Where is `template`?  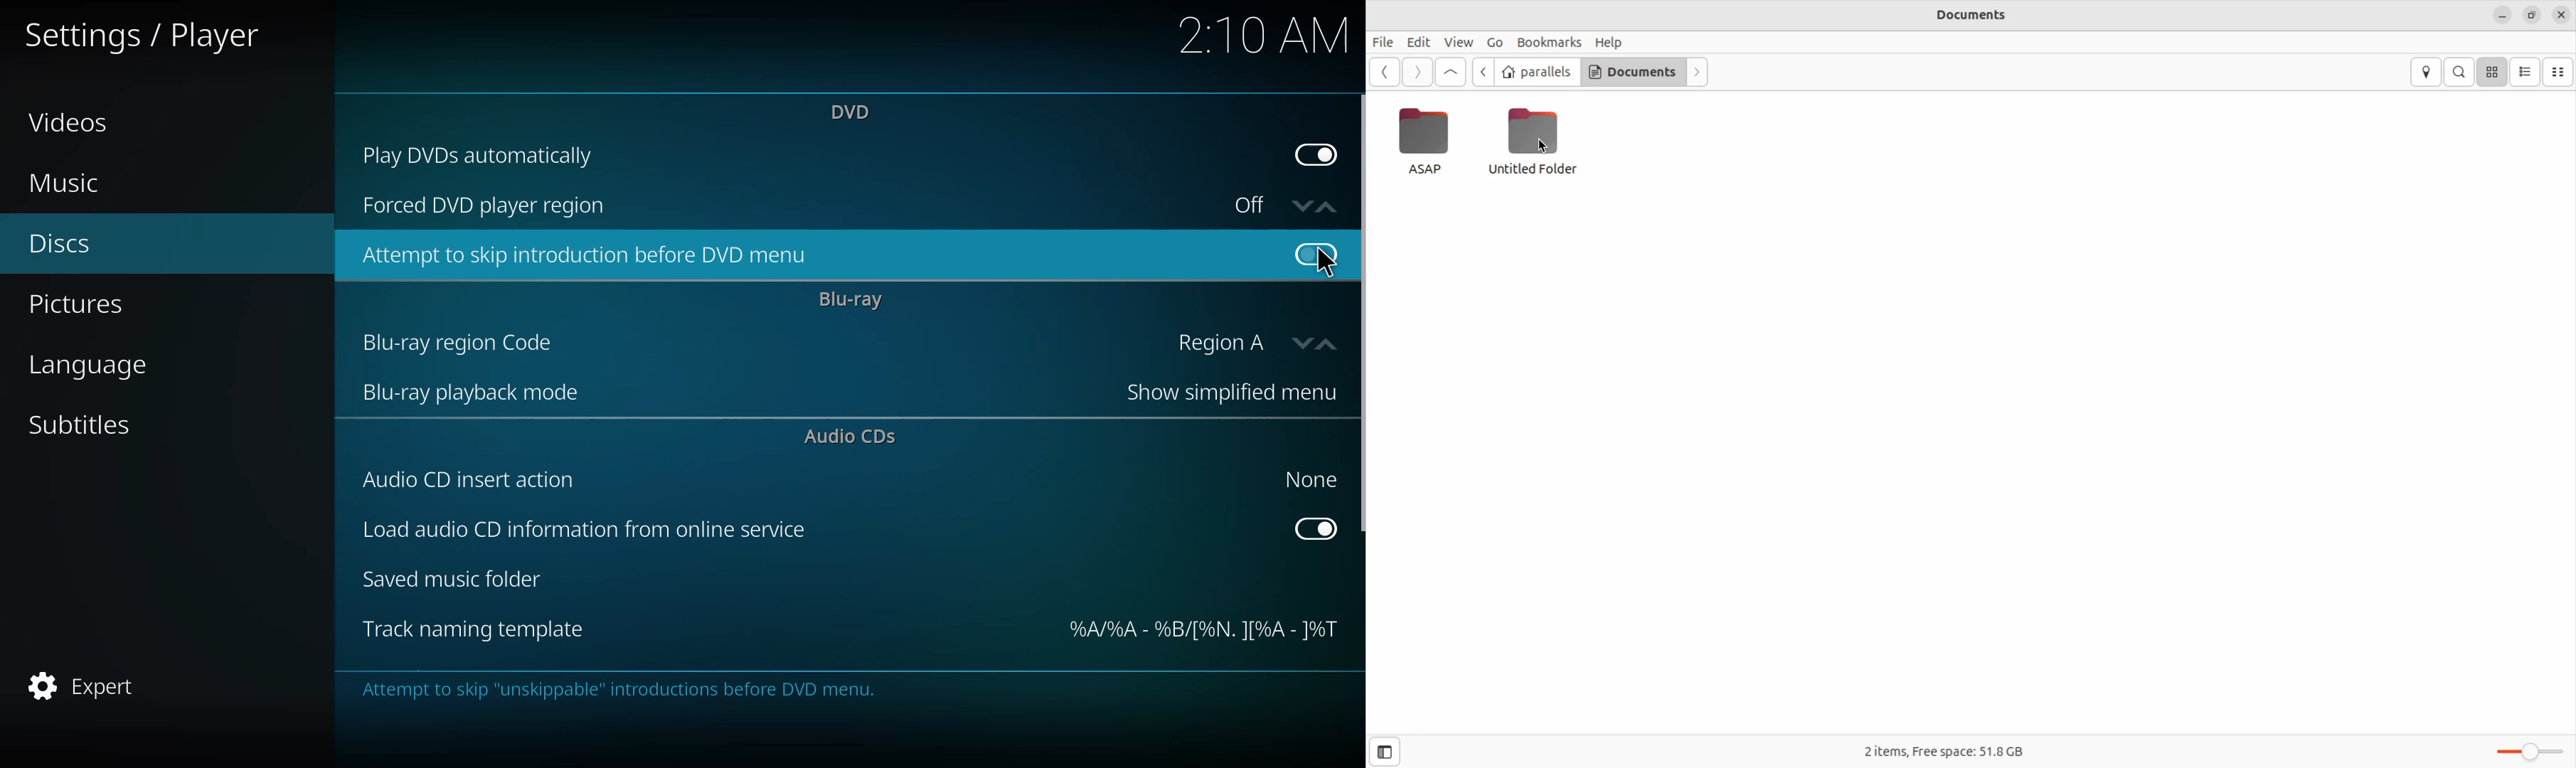
template is located at coordinates (1202, 629).